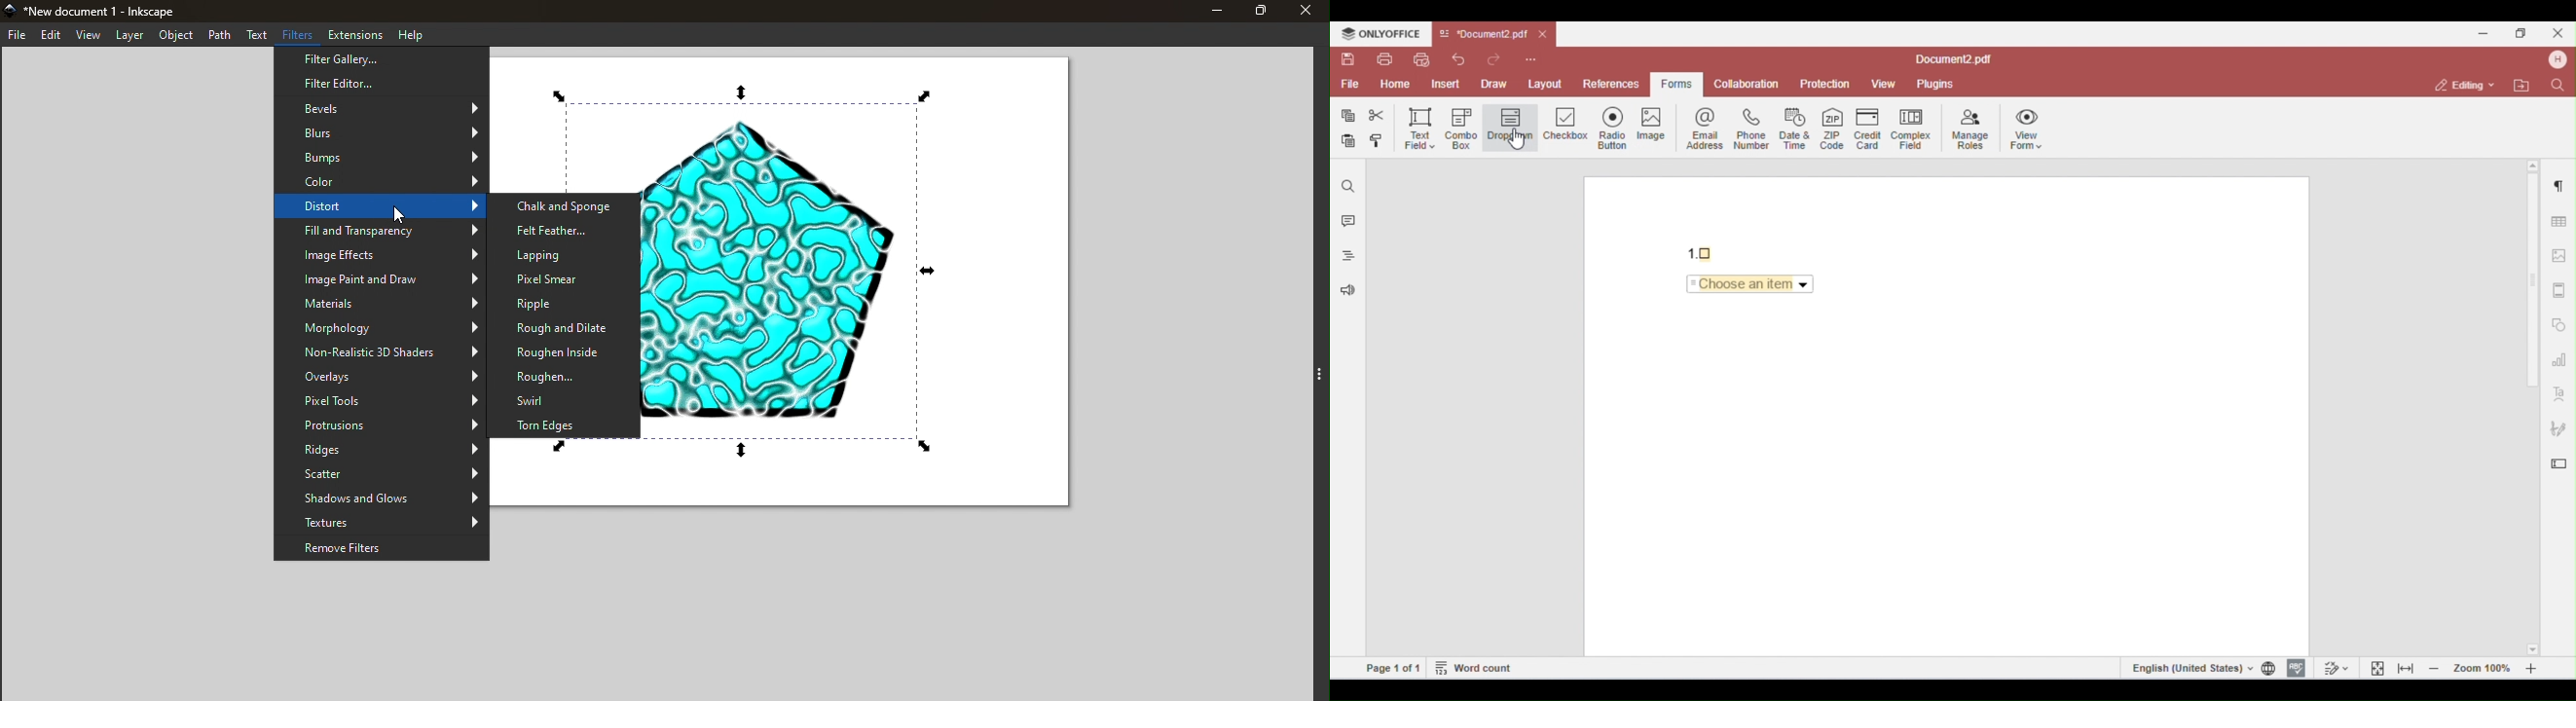  I want to click on Image Paint and Draw, so click(380, 280).